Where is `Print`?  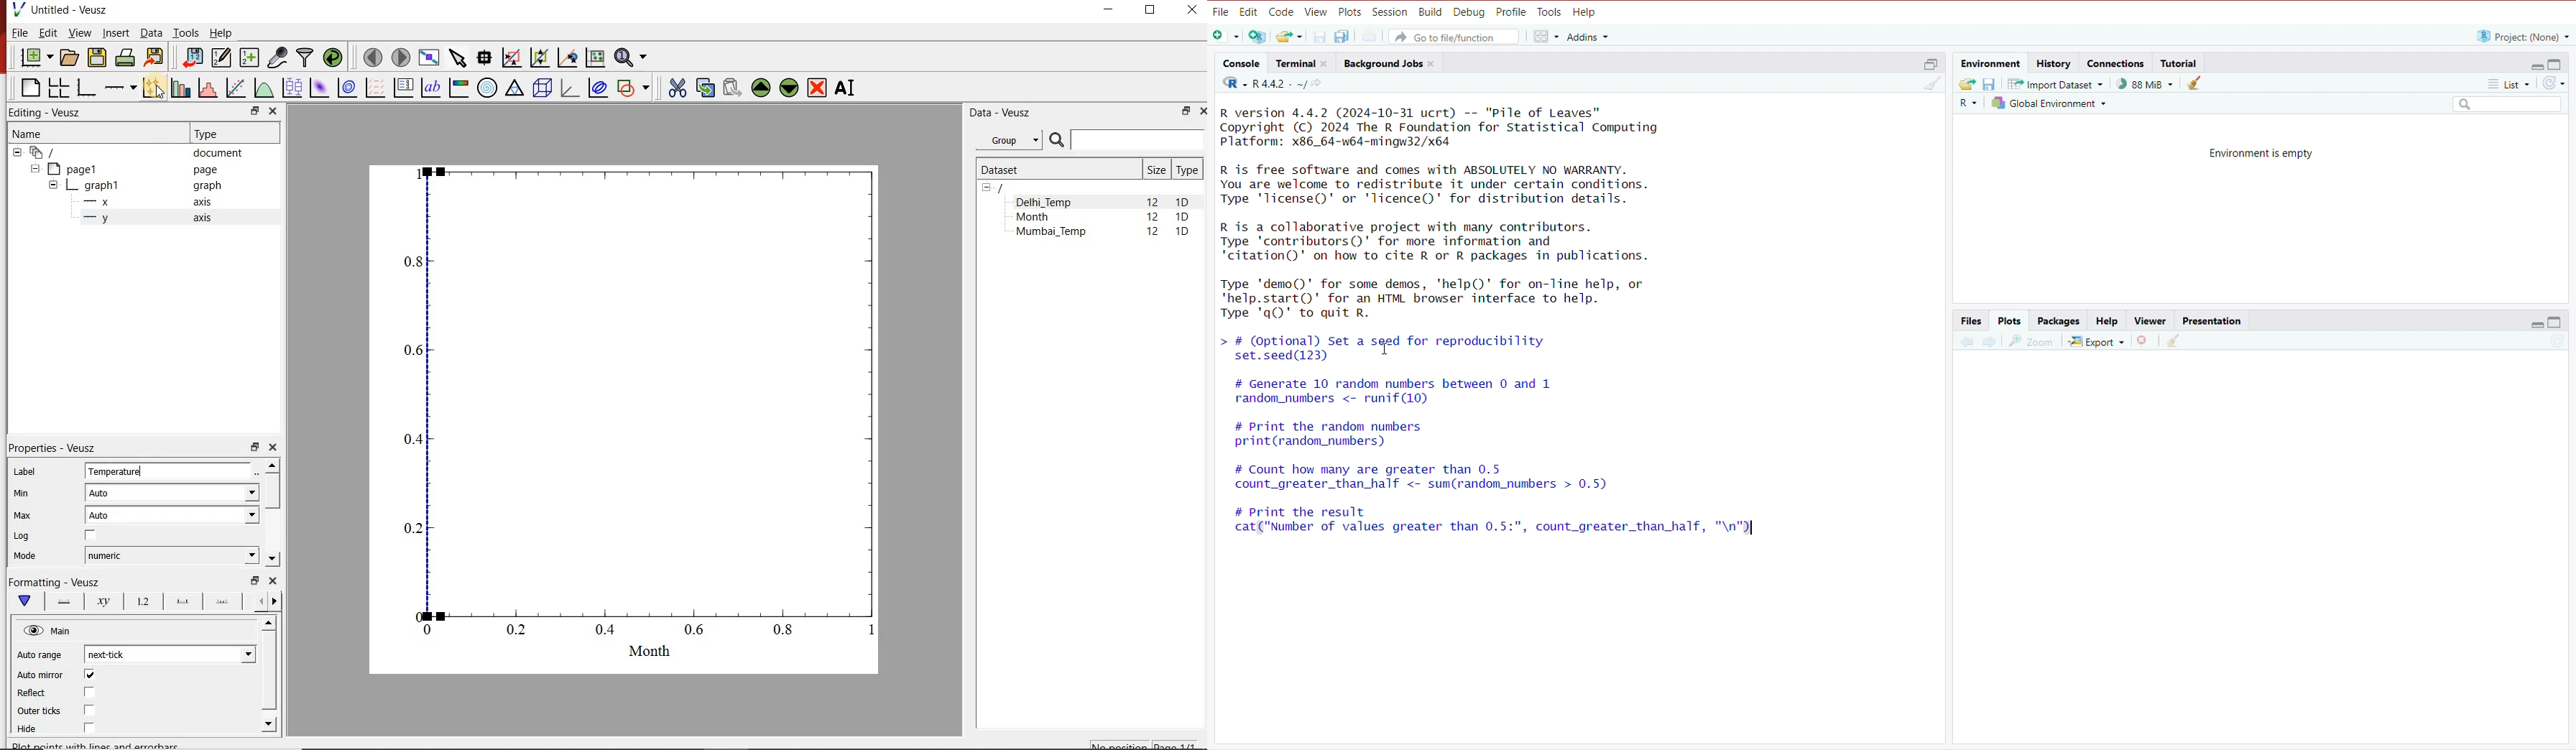
Print is located at coordinates (1369, 36).